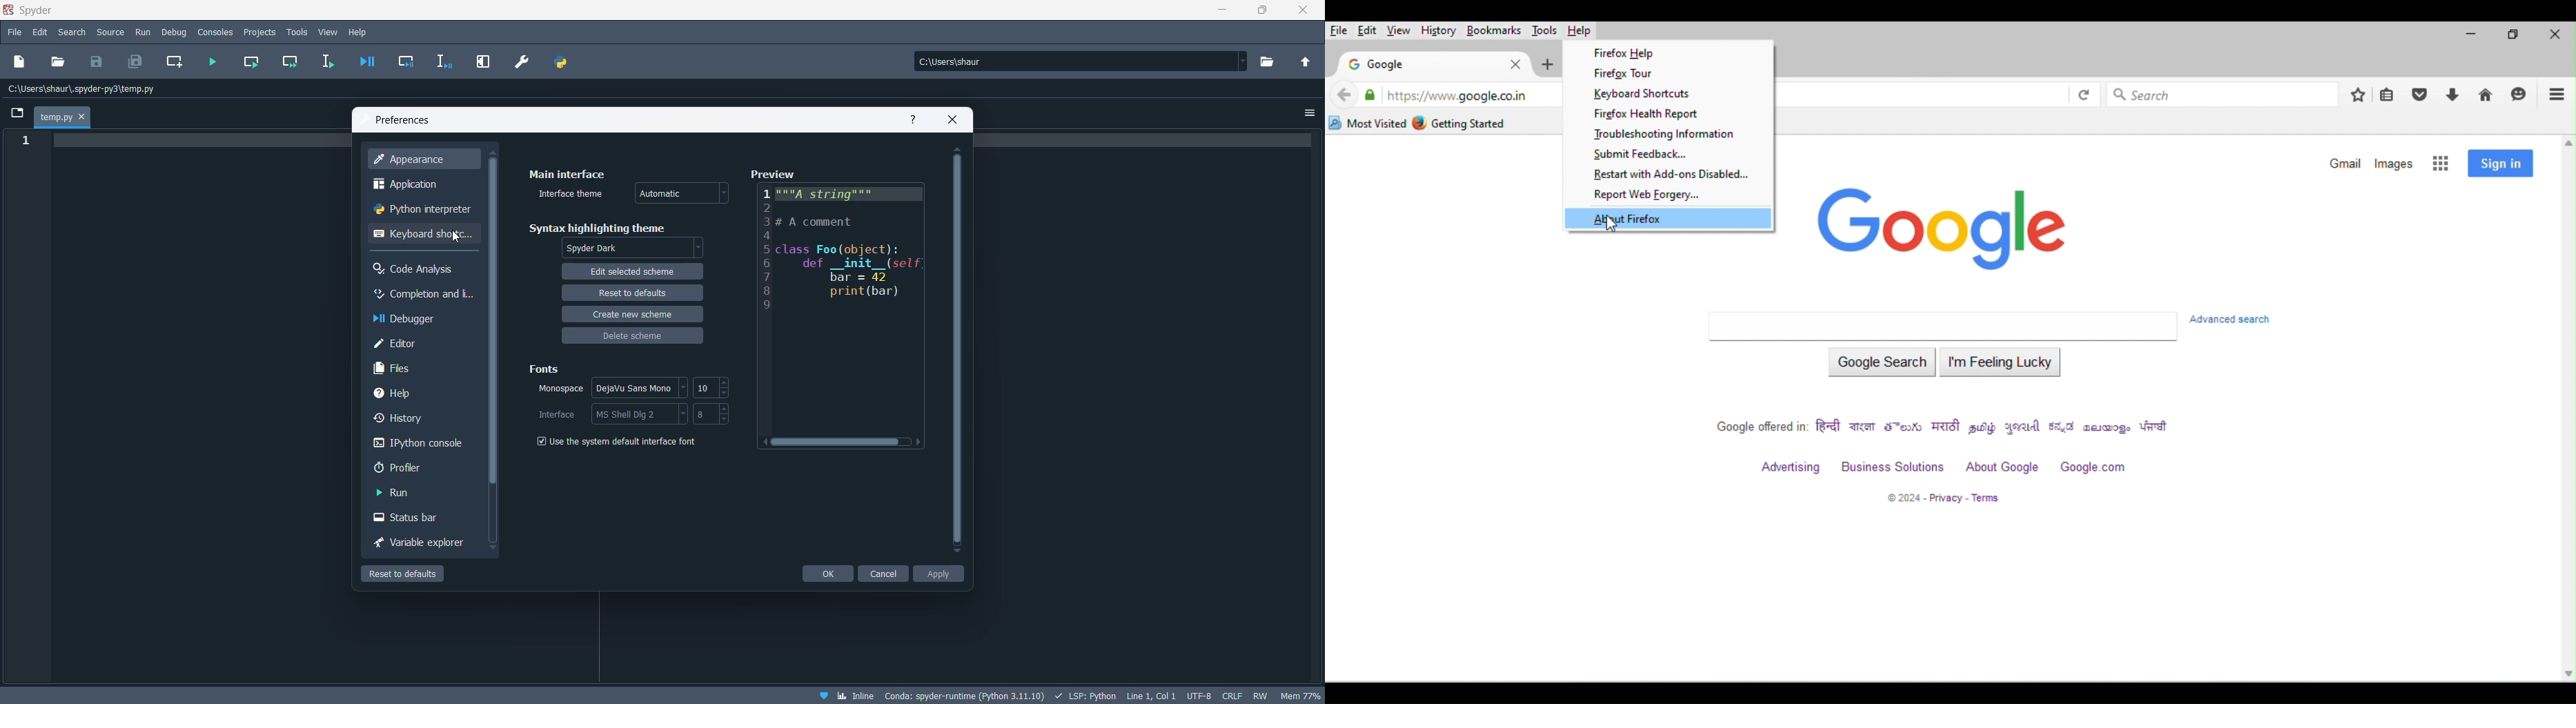 This screenshot has width=2576, height=728. Describe the element at coordinates (99, 61) in the screenshot. I see `save files` at that location.